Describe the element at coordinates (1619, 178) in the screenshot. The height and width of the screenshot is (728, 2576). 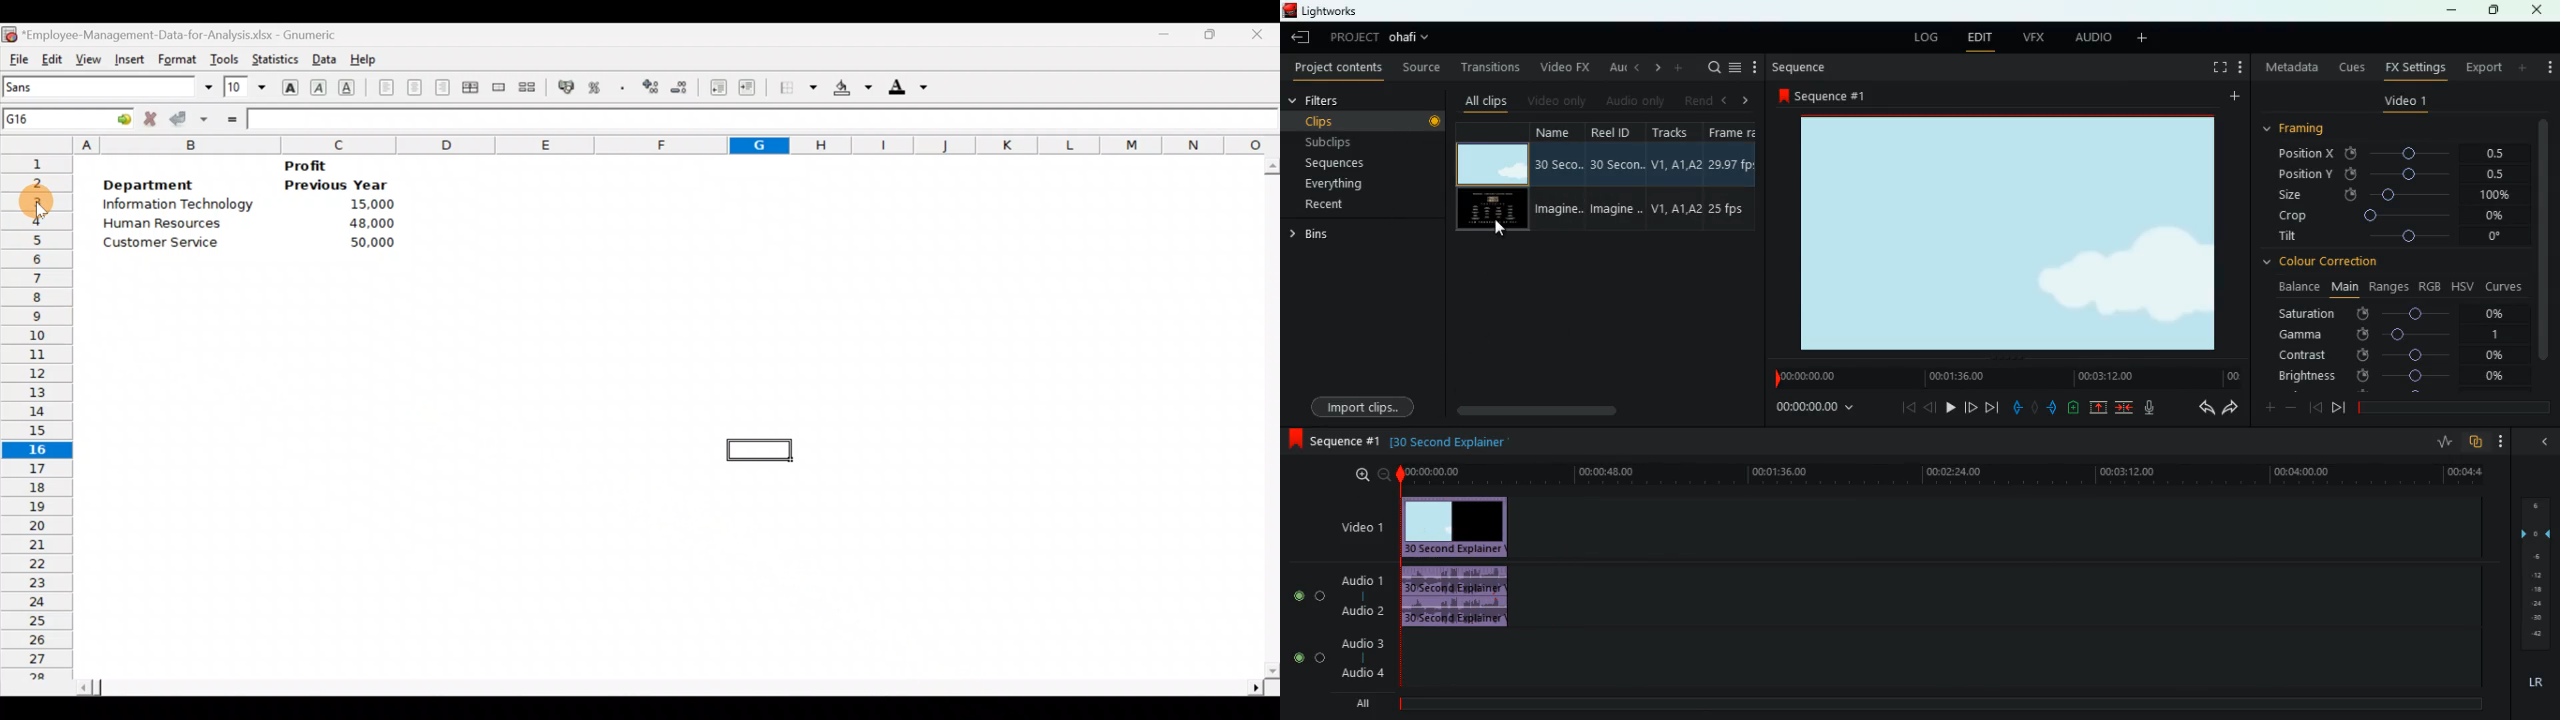
I see `reel id` at that location.